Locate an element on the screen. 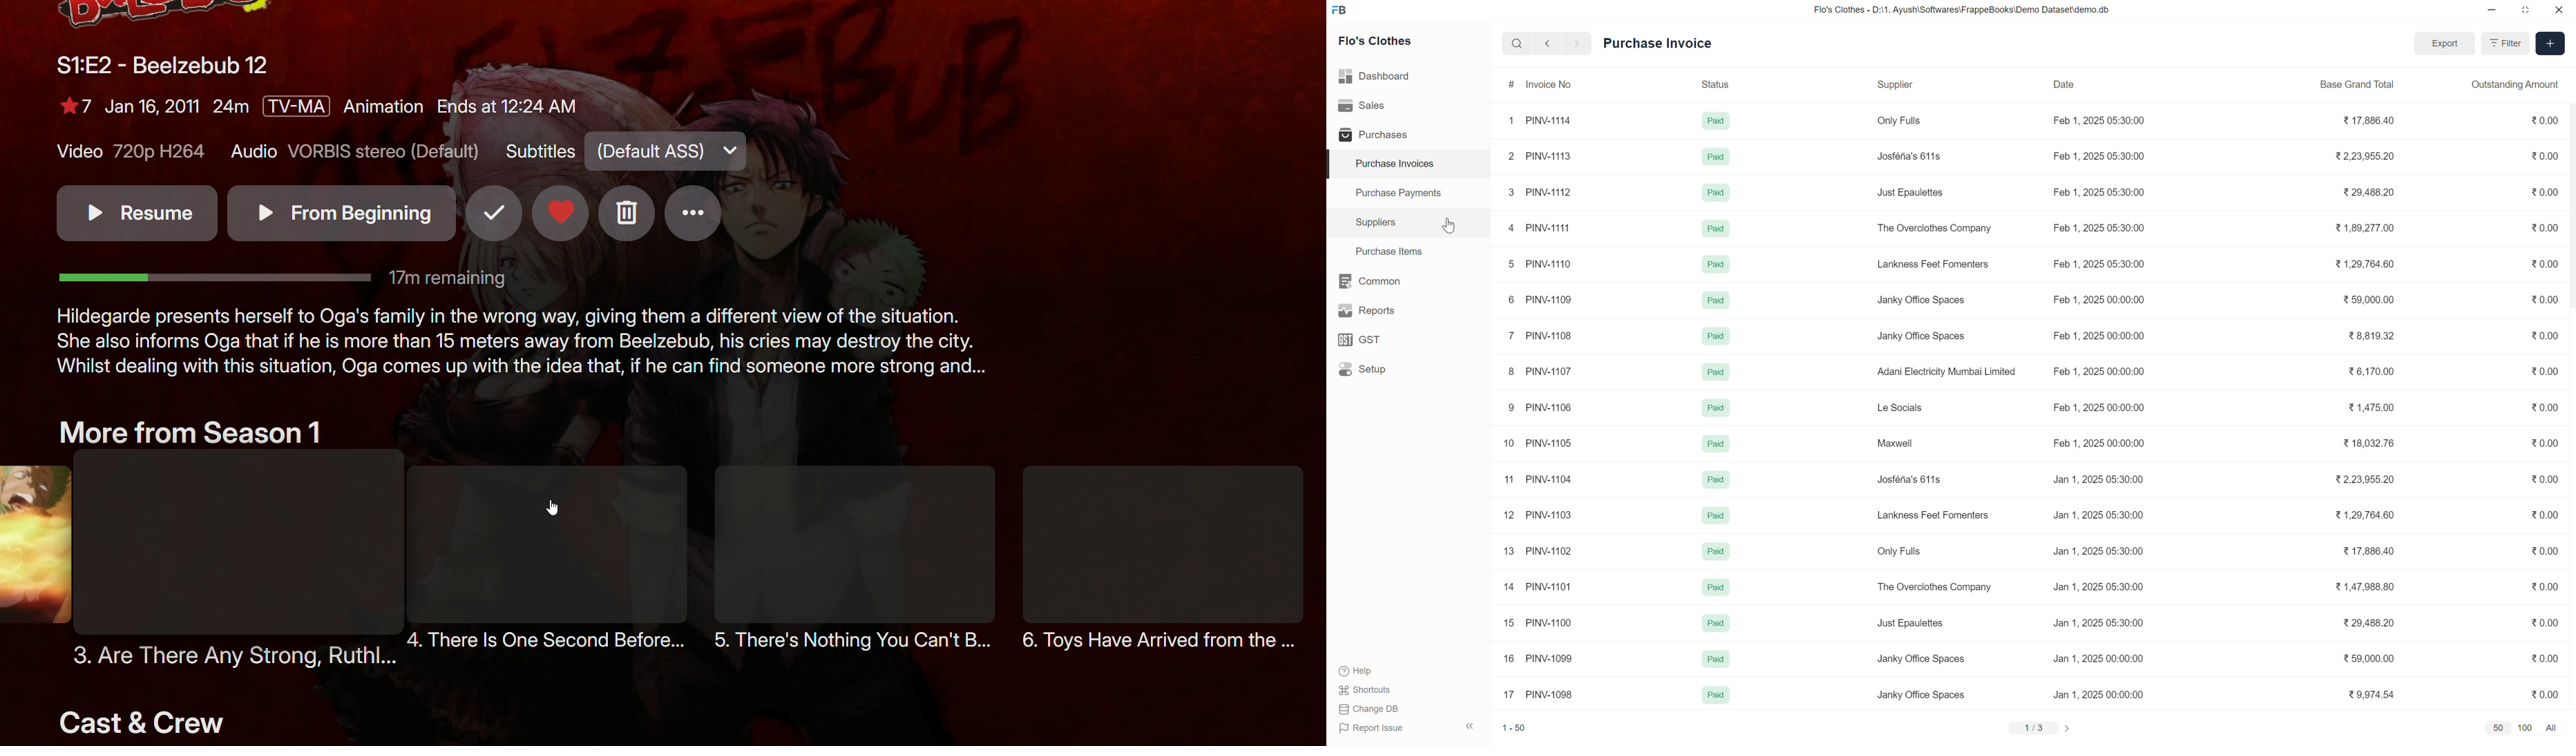 The width and height of the screenshot is (2576, 756). The Overclothes Company is located at coordinates (1937, 588).